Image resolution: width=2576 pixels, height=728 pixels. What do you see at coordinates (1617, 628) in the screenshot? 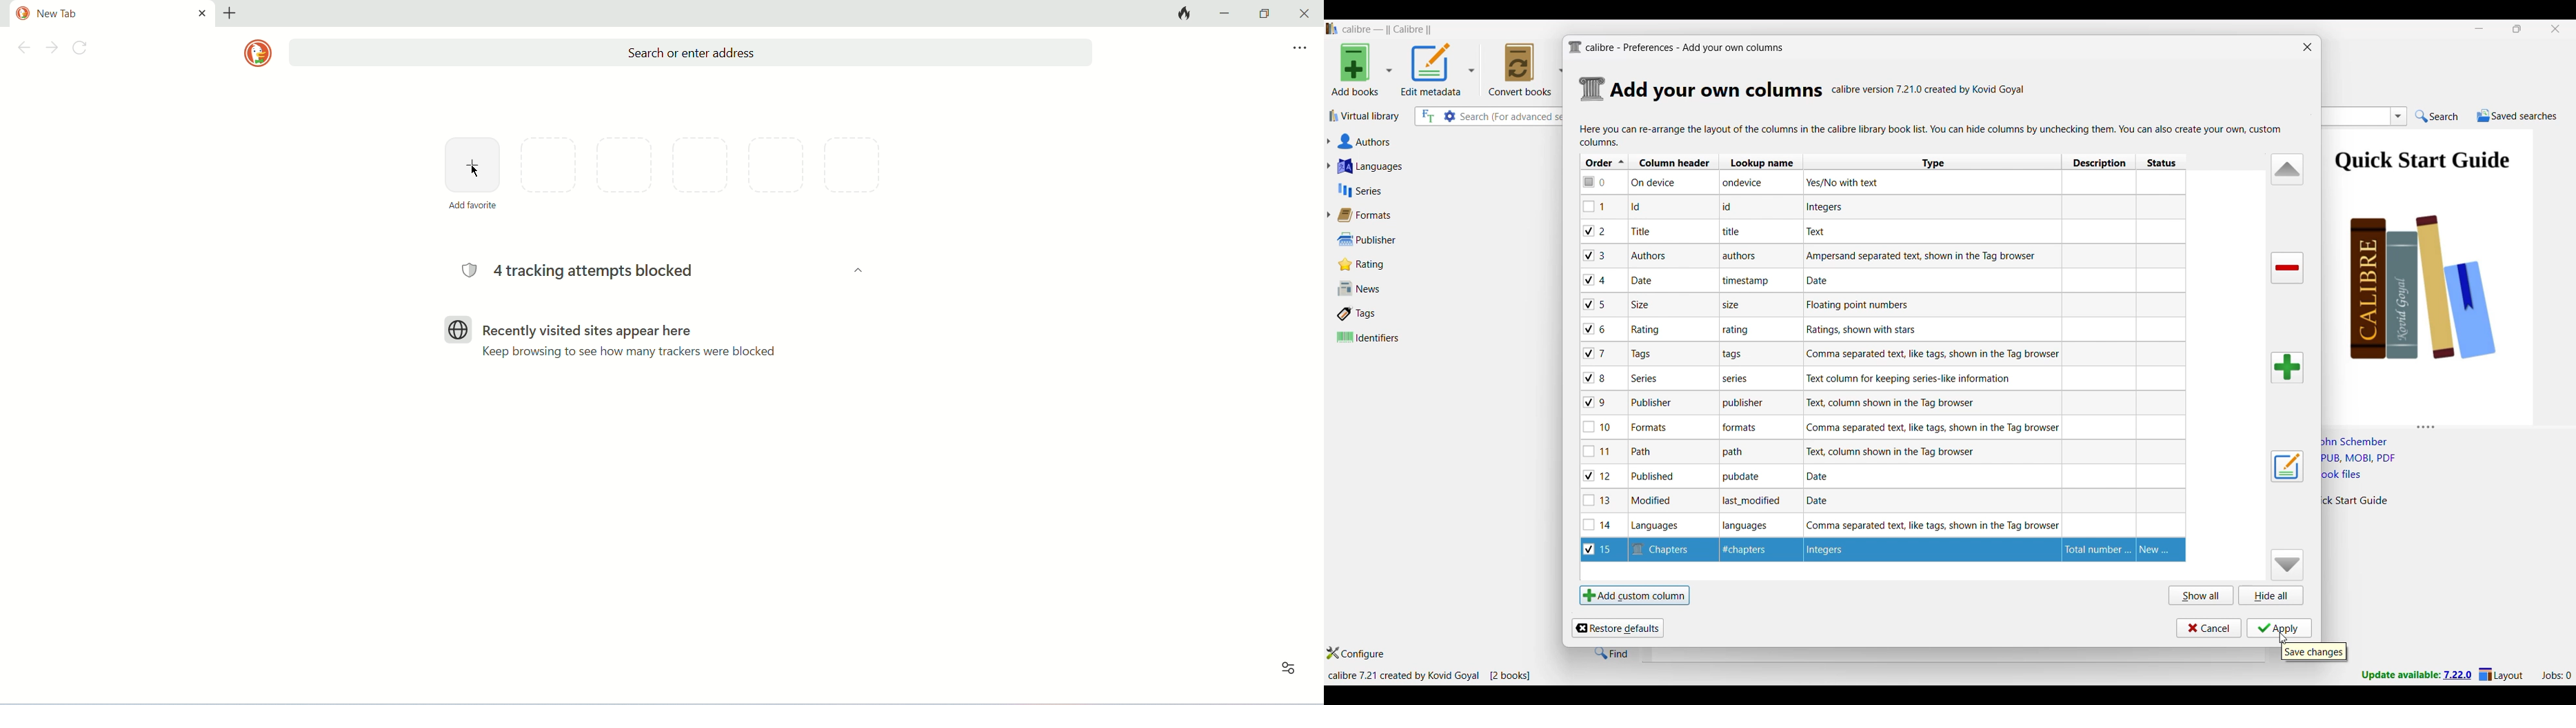
I see `Restore defaults` at bounding box center [1617, 628].